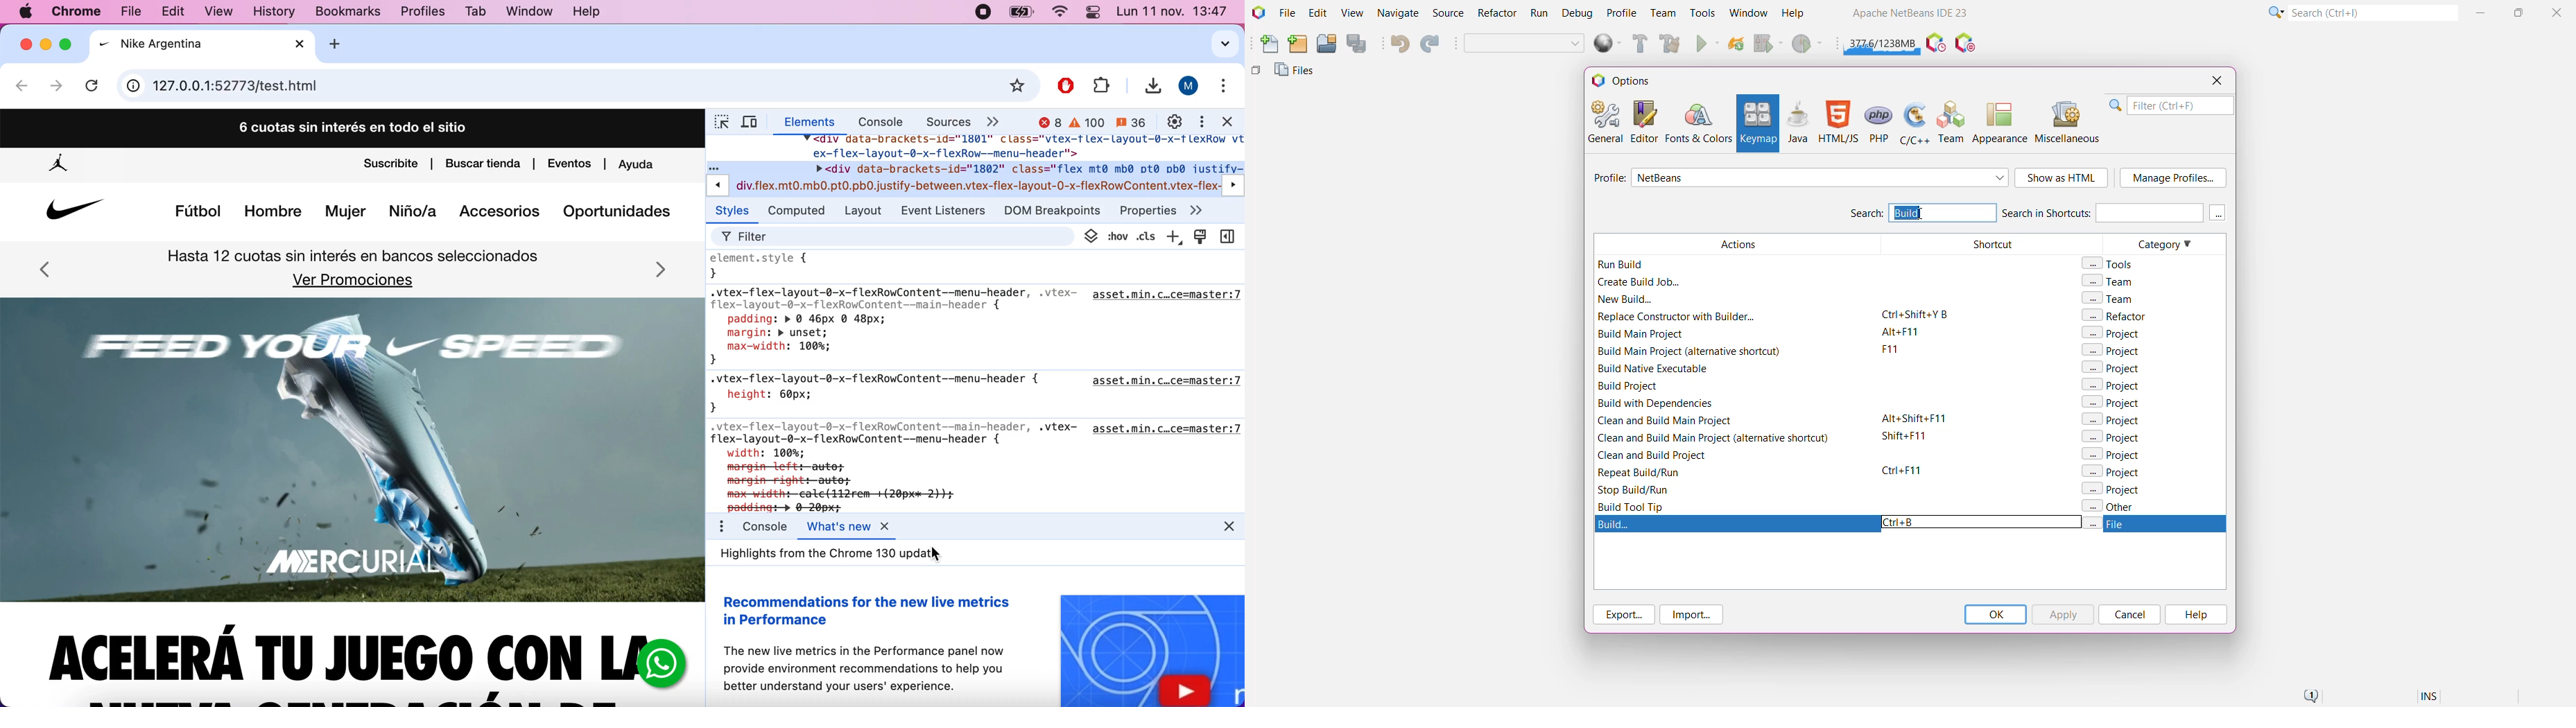 This screenshot has height=728, width=2576. Describe the element at coordinates (60, 166) in the screenshot. I see `Jordans Logo` at that location.